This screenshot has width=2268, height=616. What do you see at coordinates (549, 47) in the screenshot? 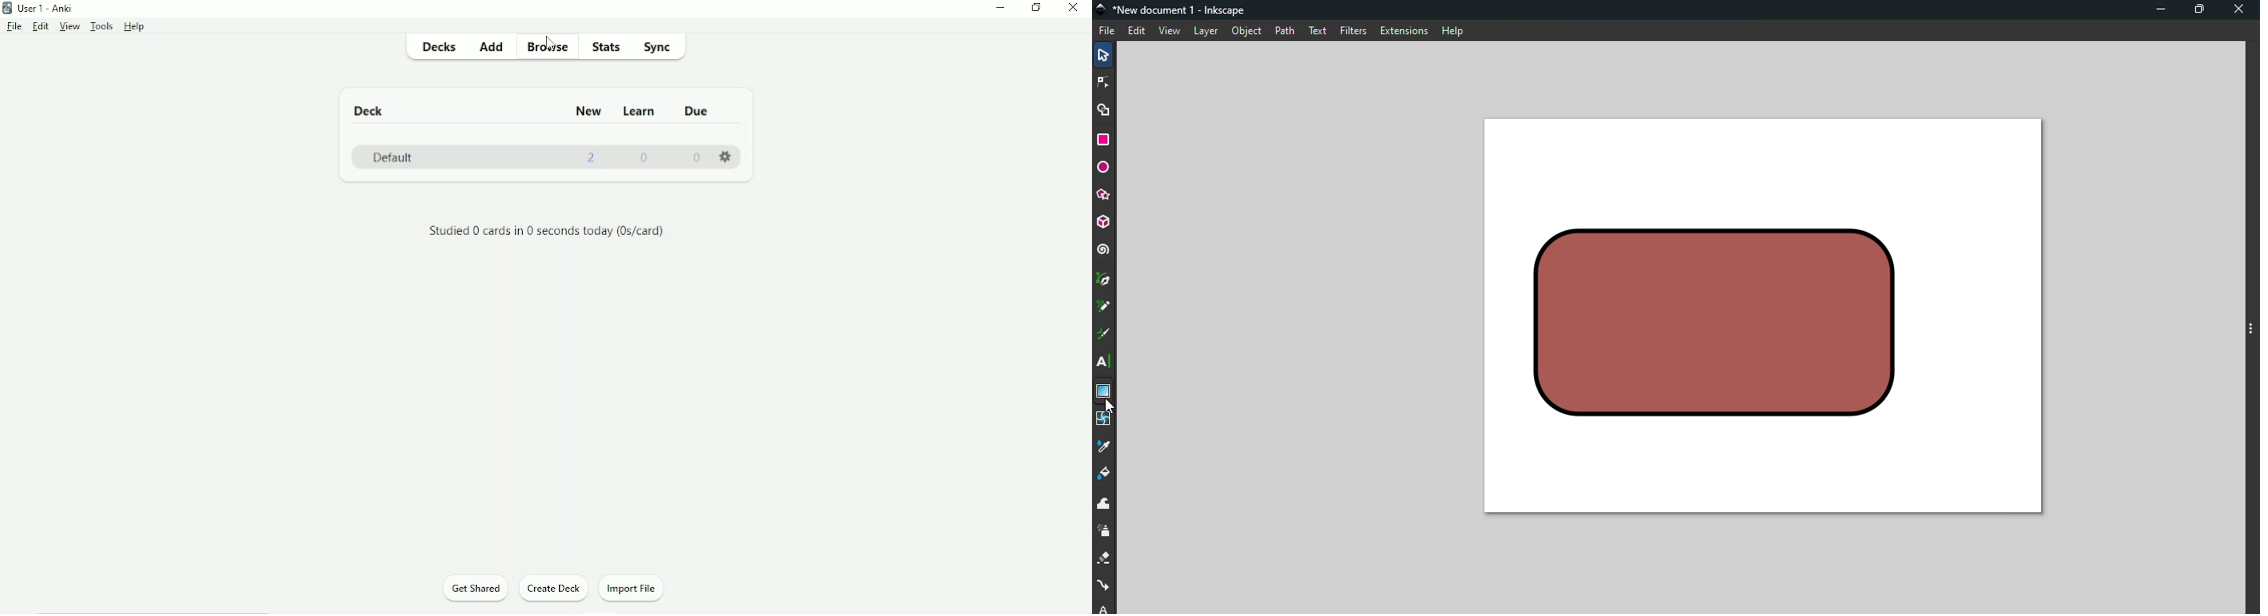
I see `Browse` at bounding box center [549, 47].